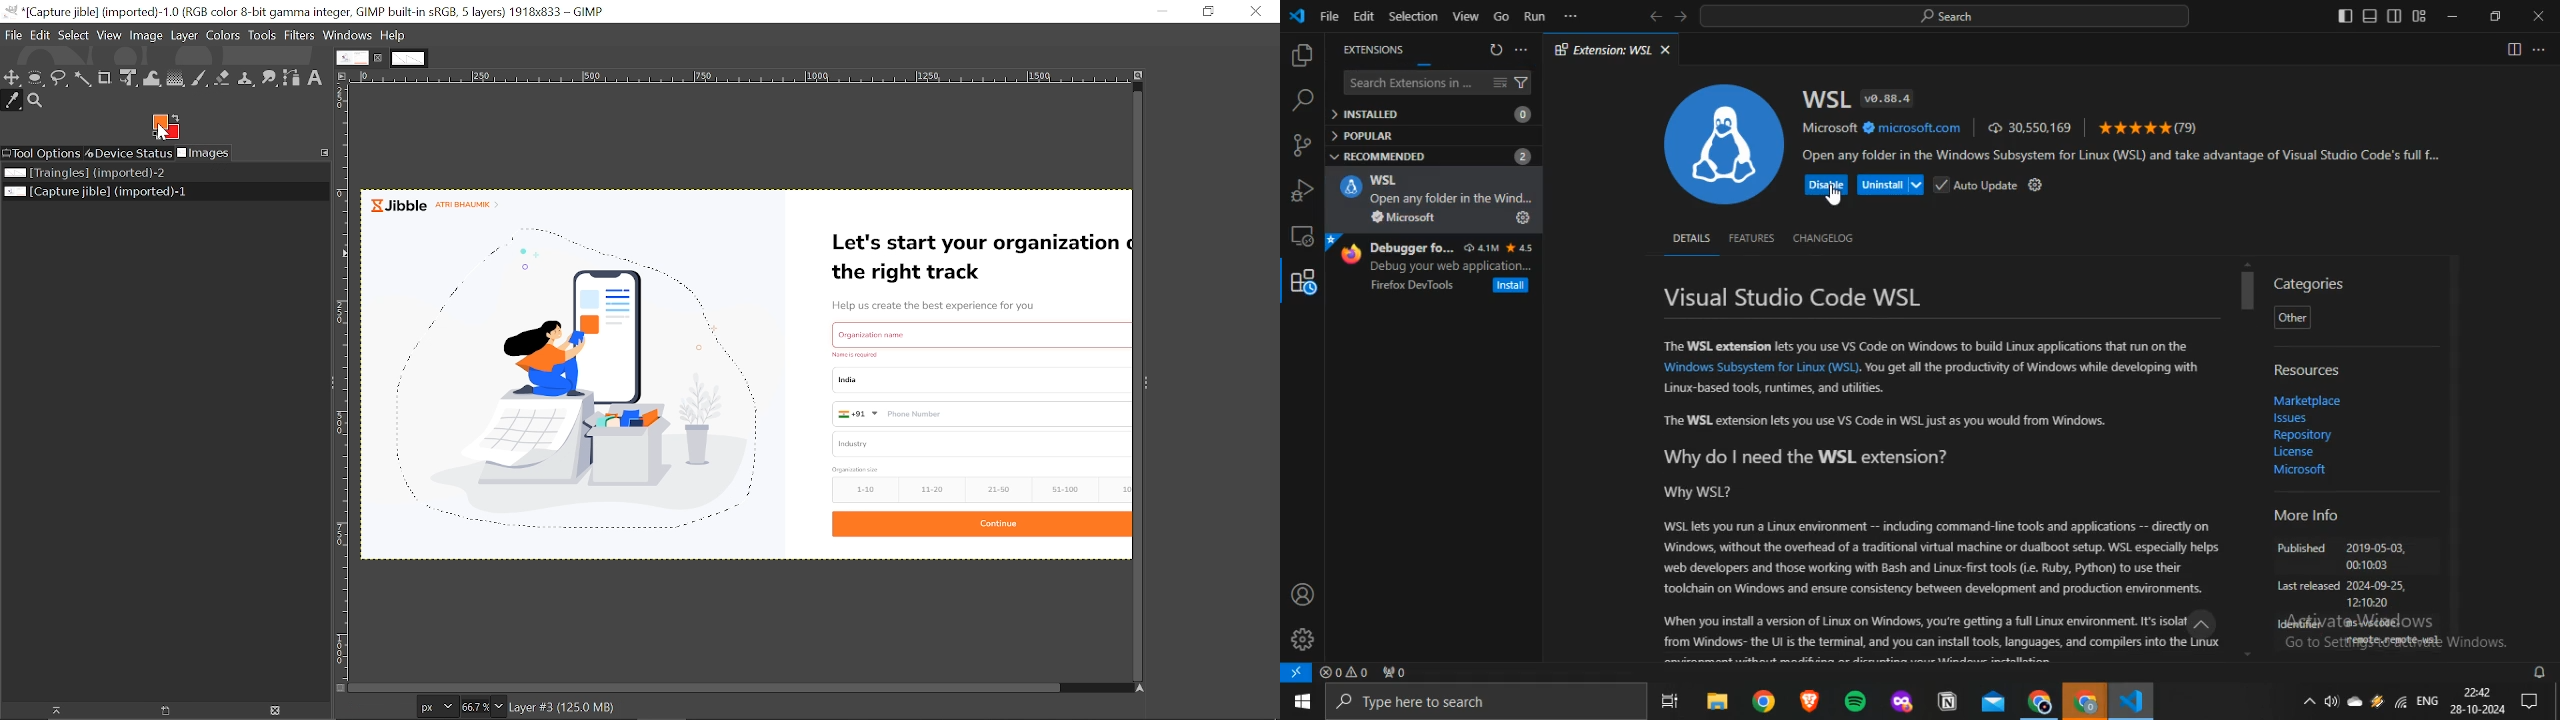  I want to click on onedrive, so click(2355, 702).